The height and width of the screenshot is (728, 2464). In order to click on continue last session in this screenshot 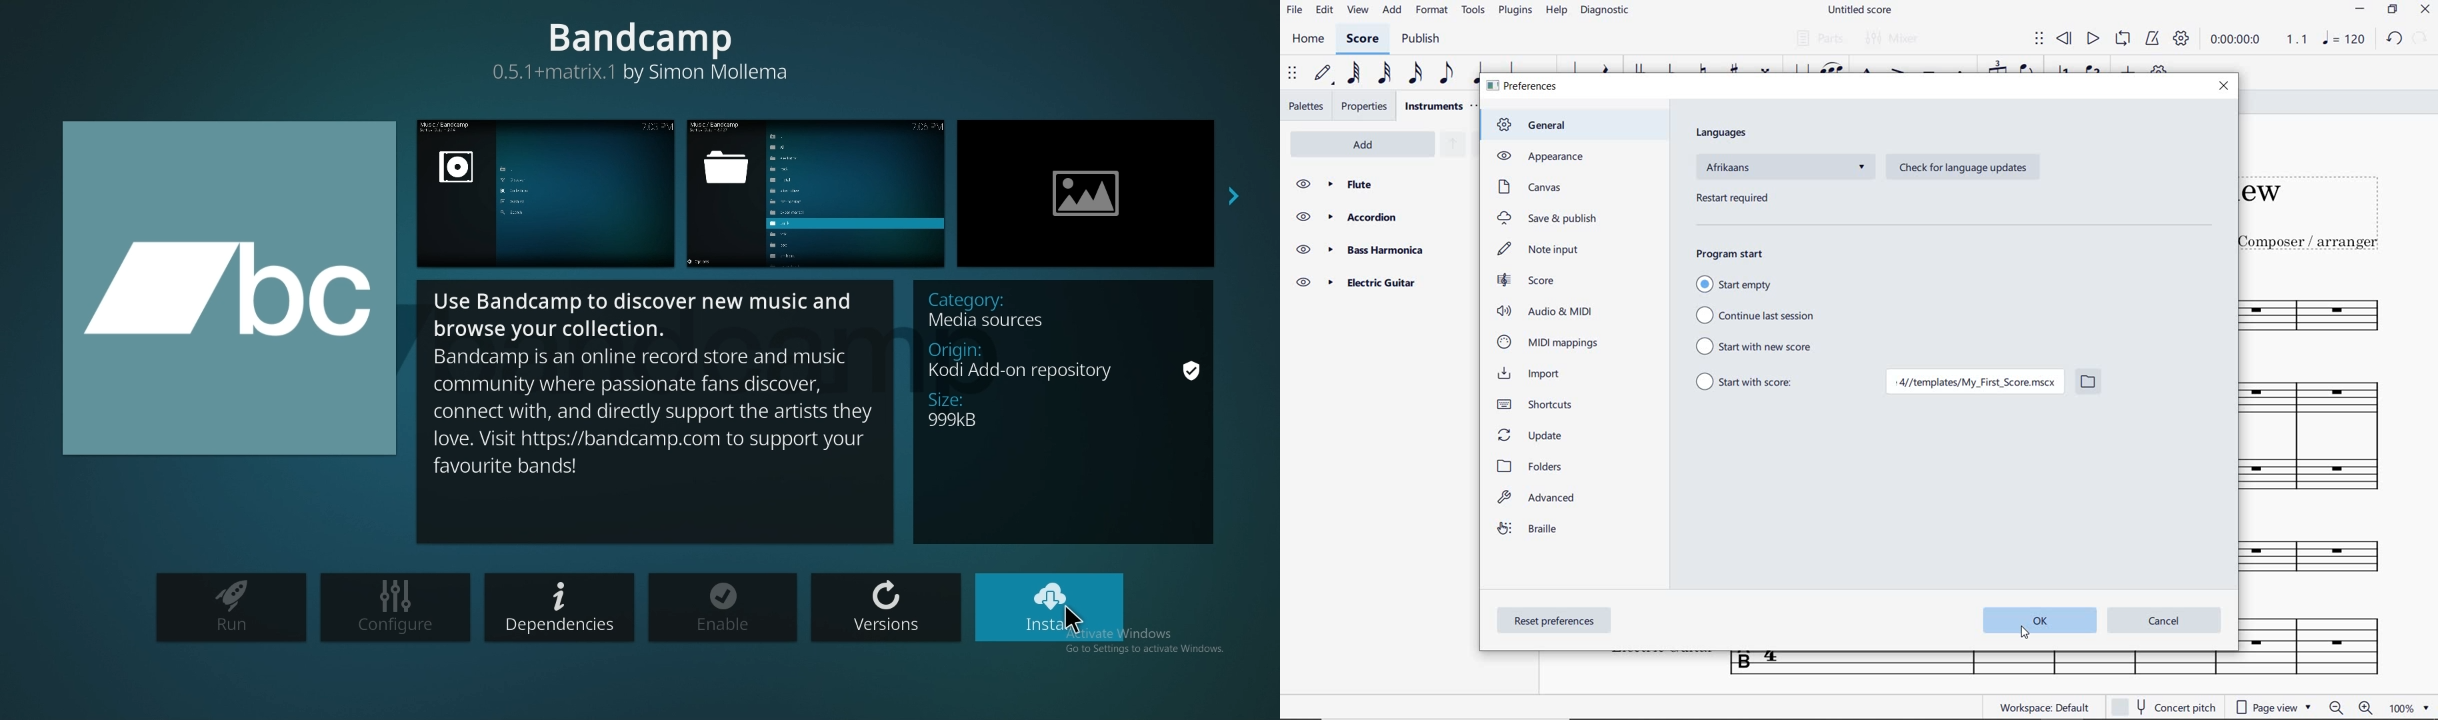, I will do `click(1757, 314)`.